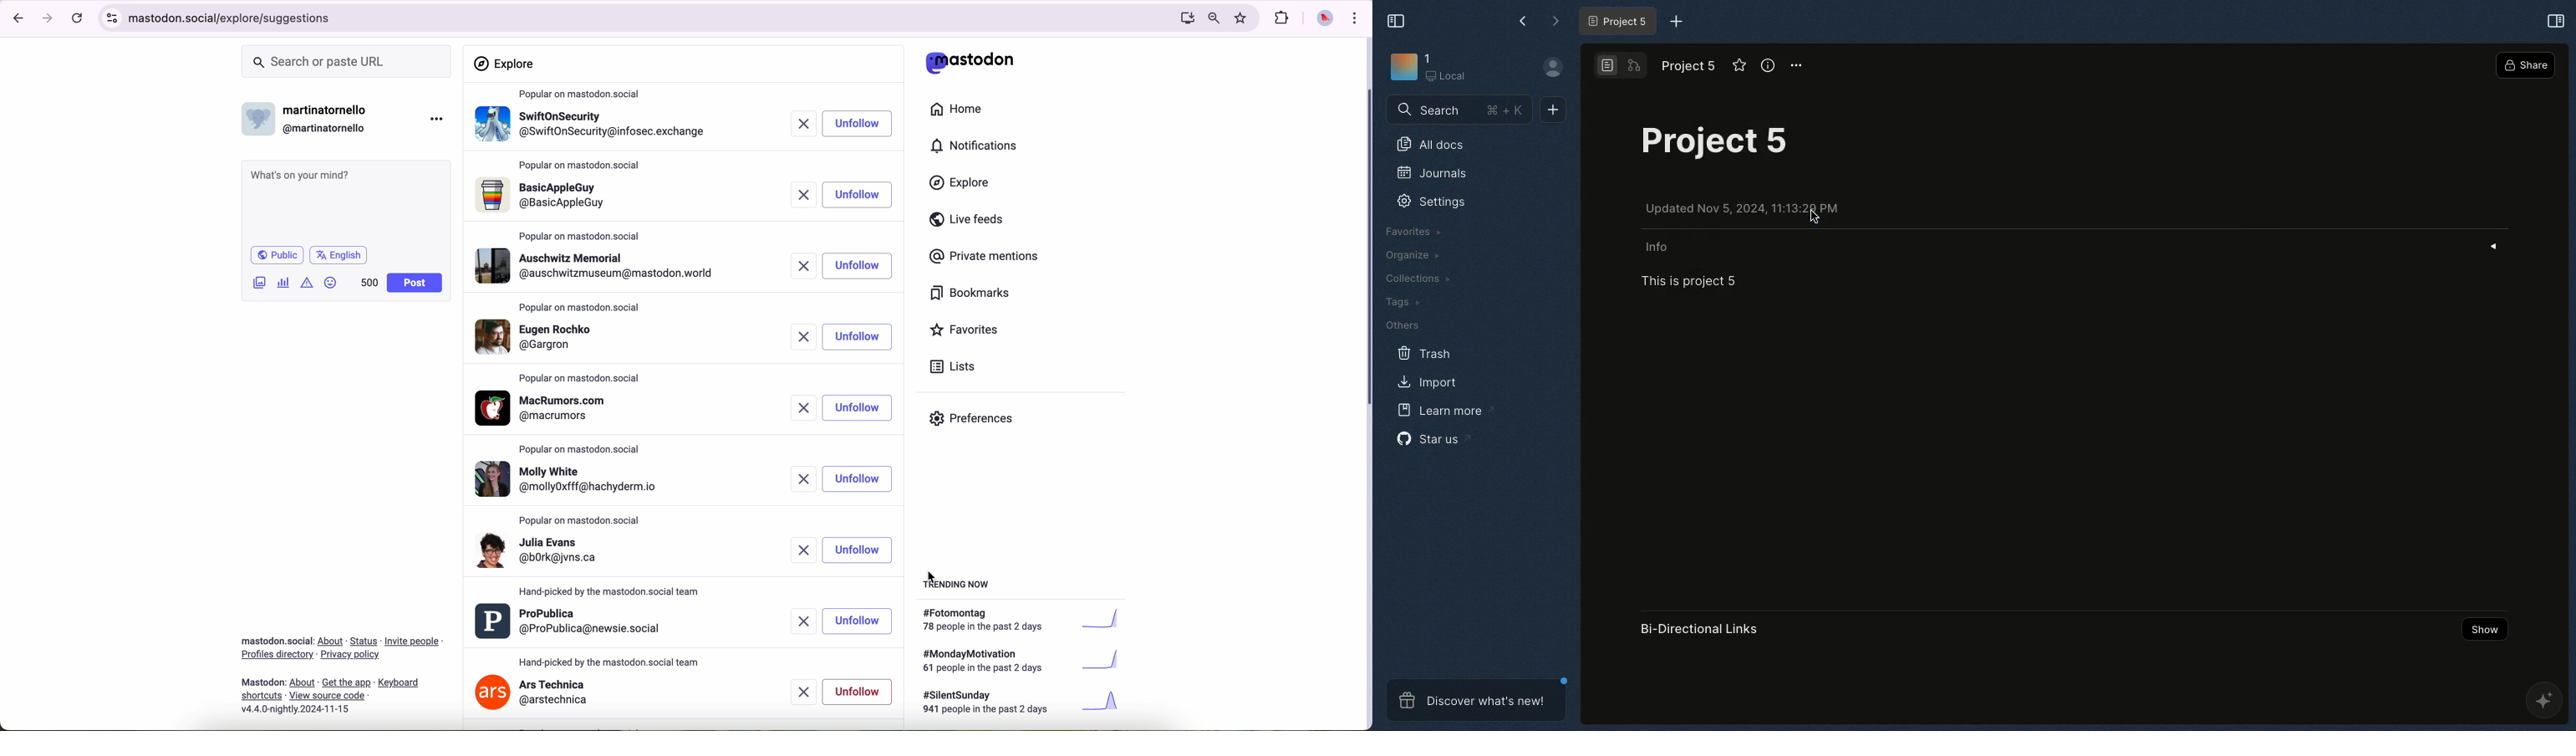 The image size is (2576, 756). I want to click on profile, so click(593, 339).